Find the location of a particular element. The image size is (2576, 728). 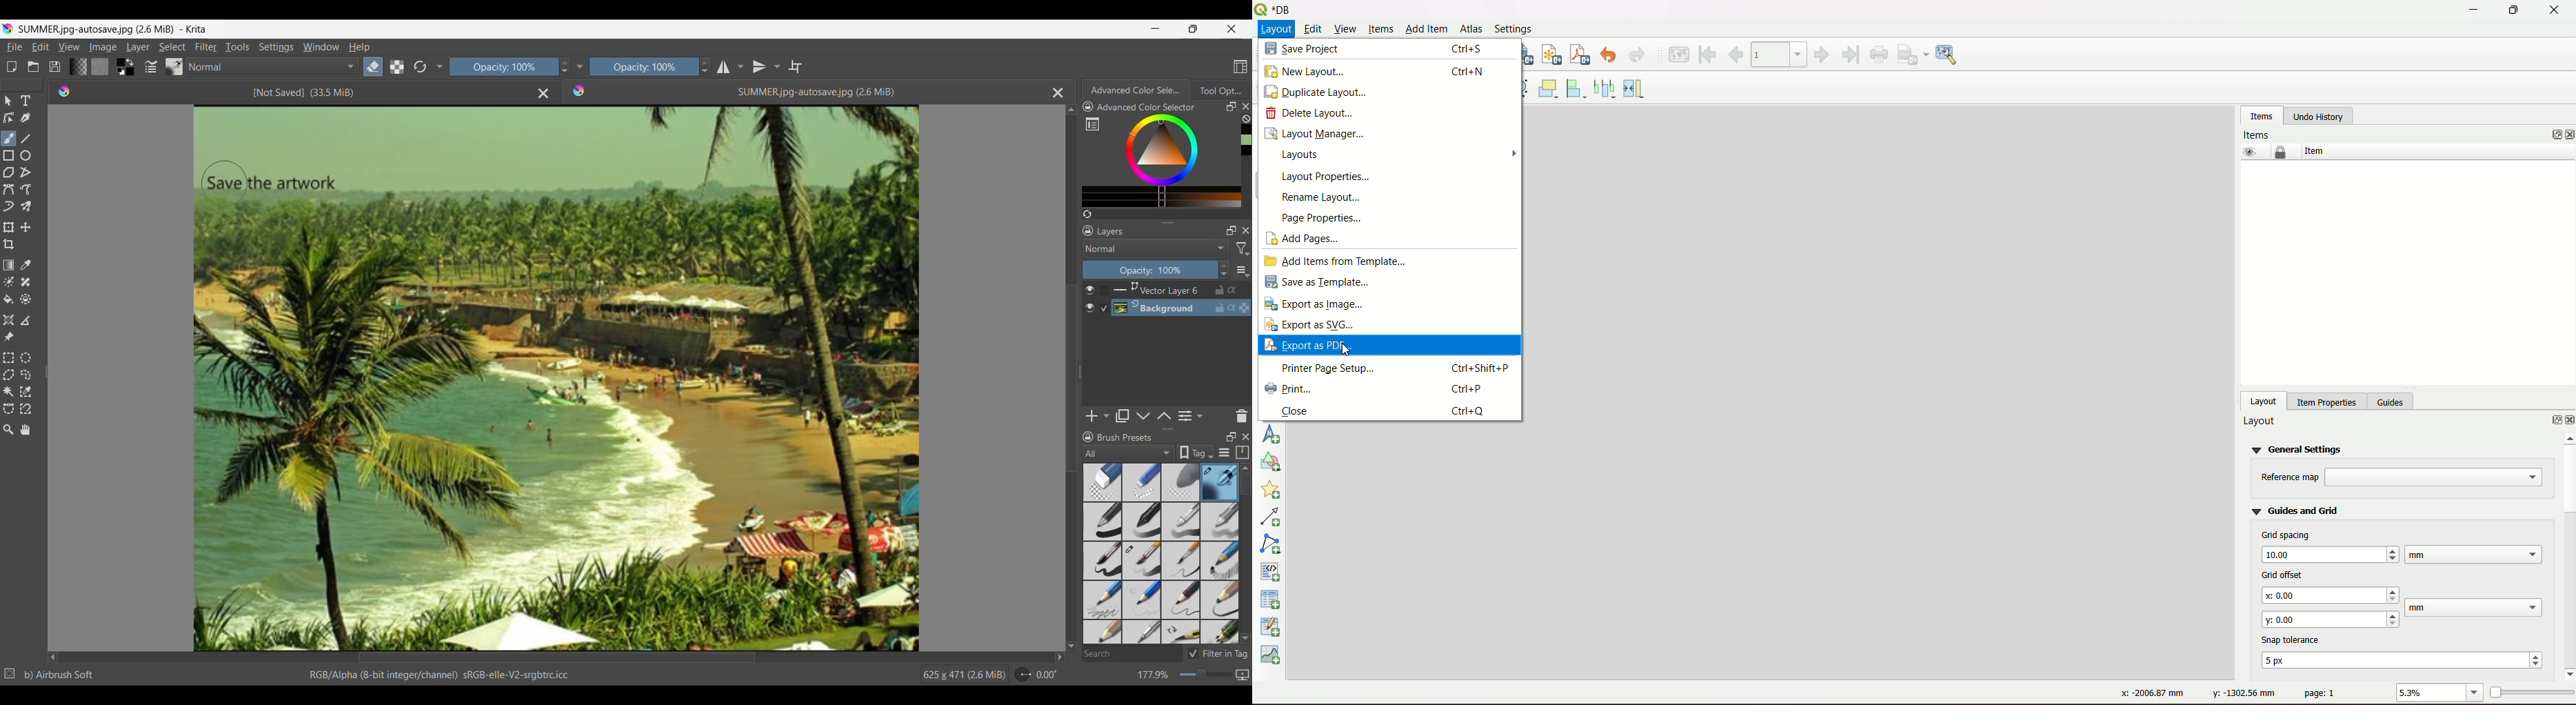

guides and grid is located at coordinates (2295, 510).